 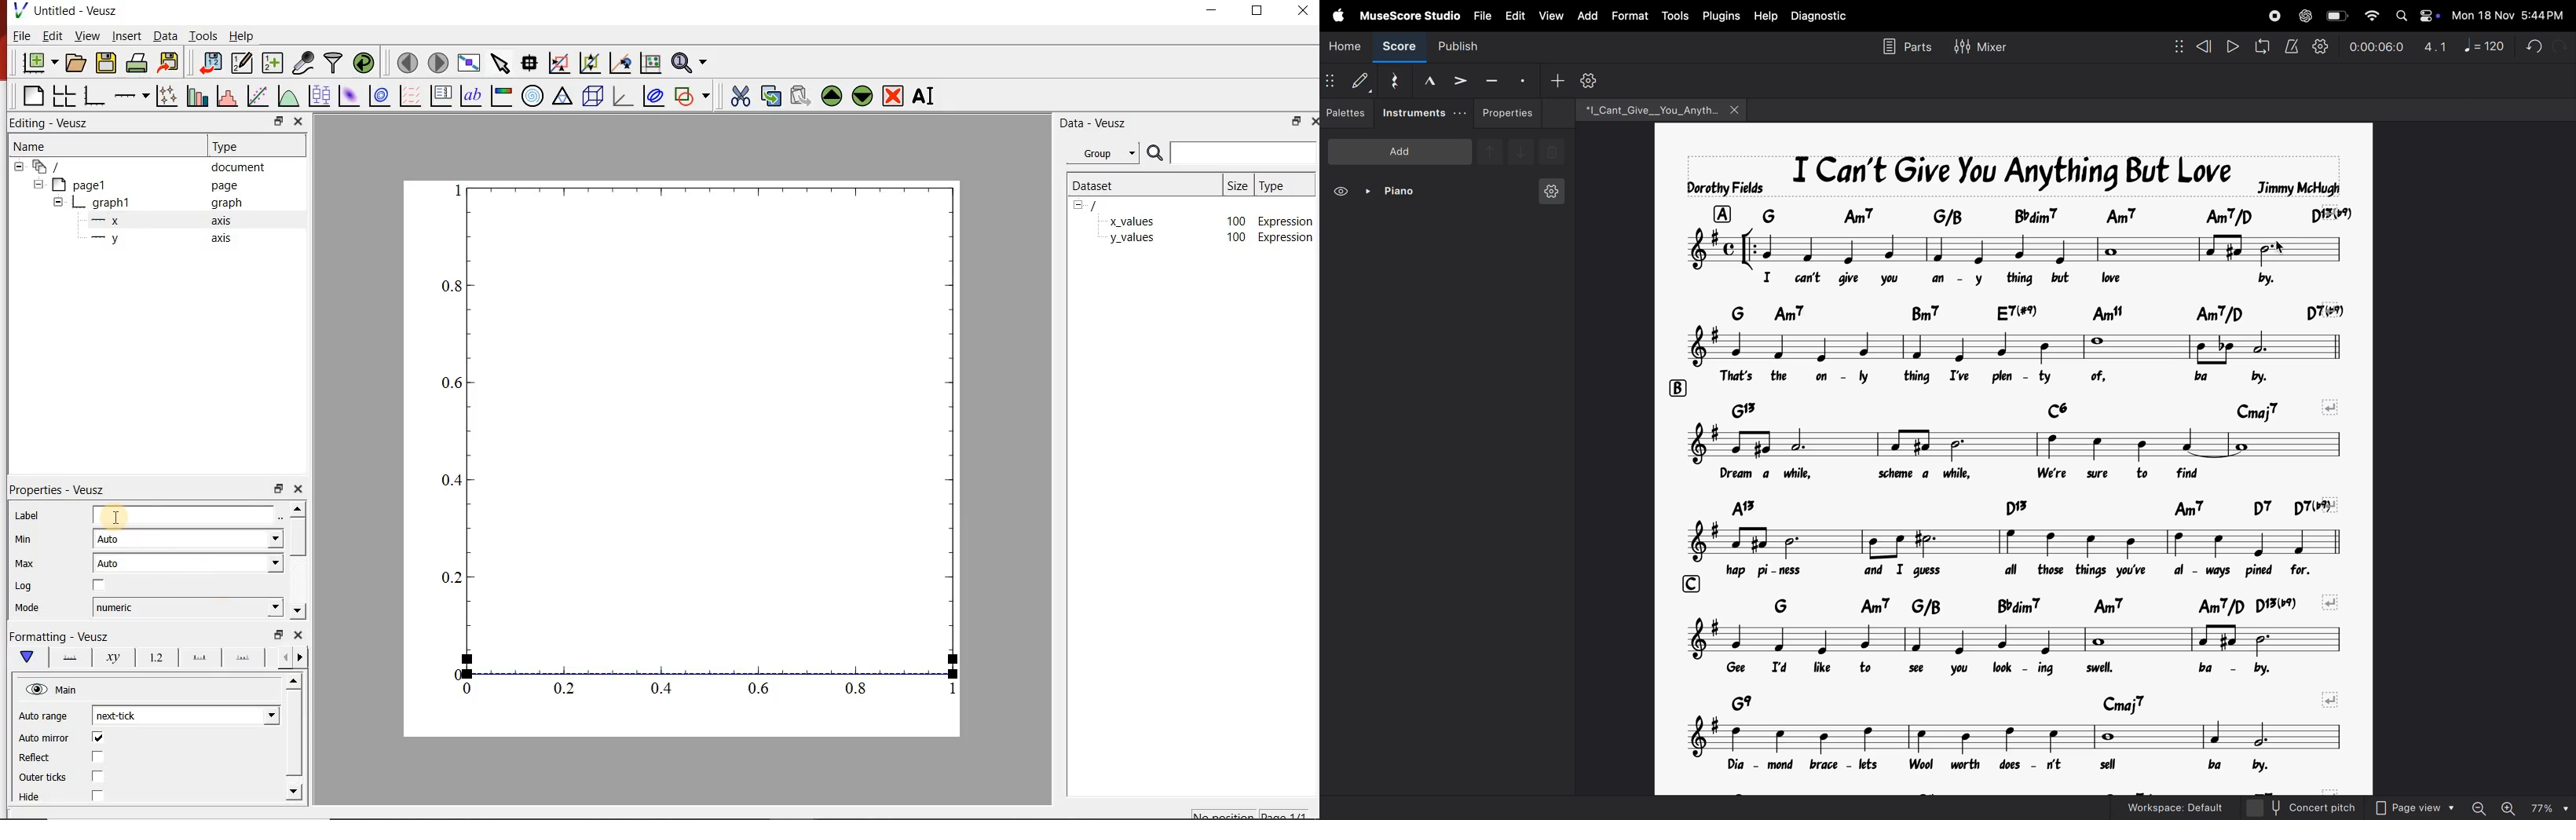 What do you see at coordinates (2011, 640) in the screenshot?
I see `notes` at bounding box center [2011, 640].